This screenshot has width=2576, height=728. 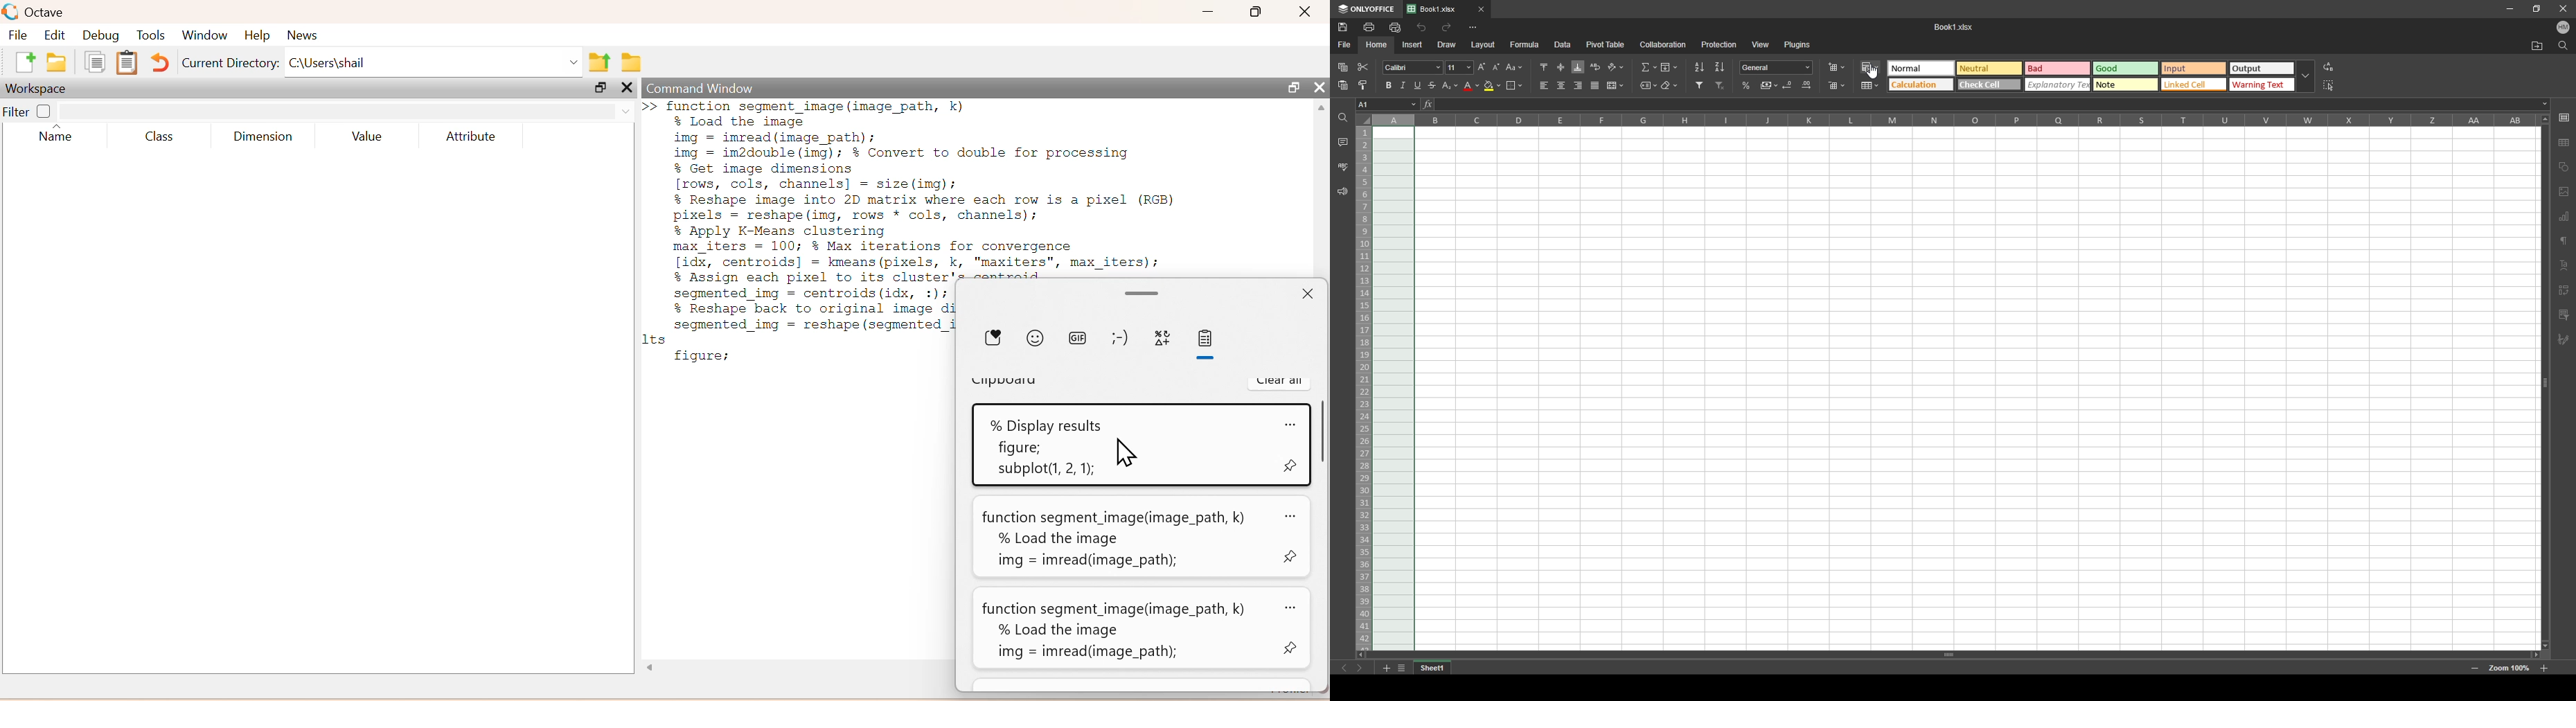 I want to click on new line, so click(x=650, y=106).